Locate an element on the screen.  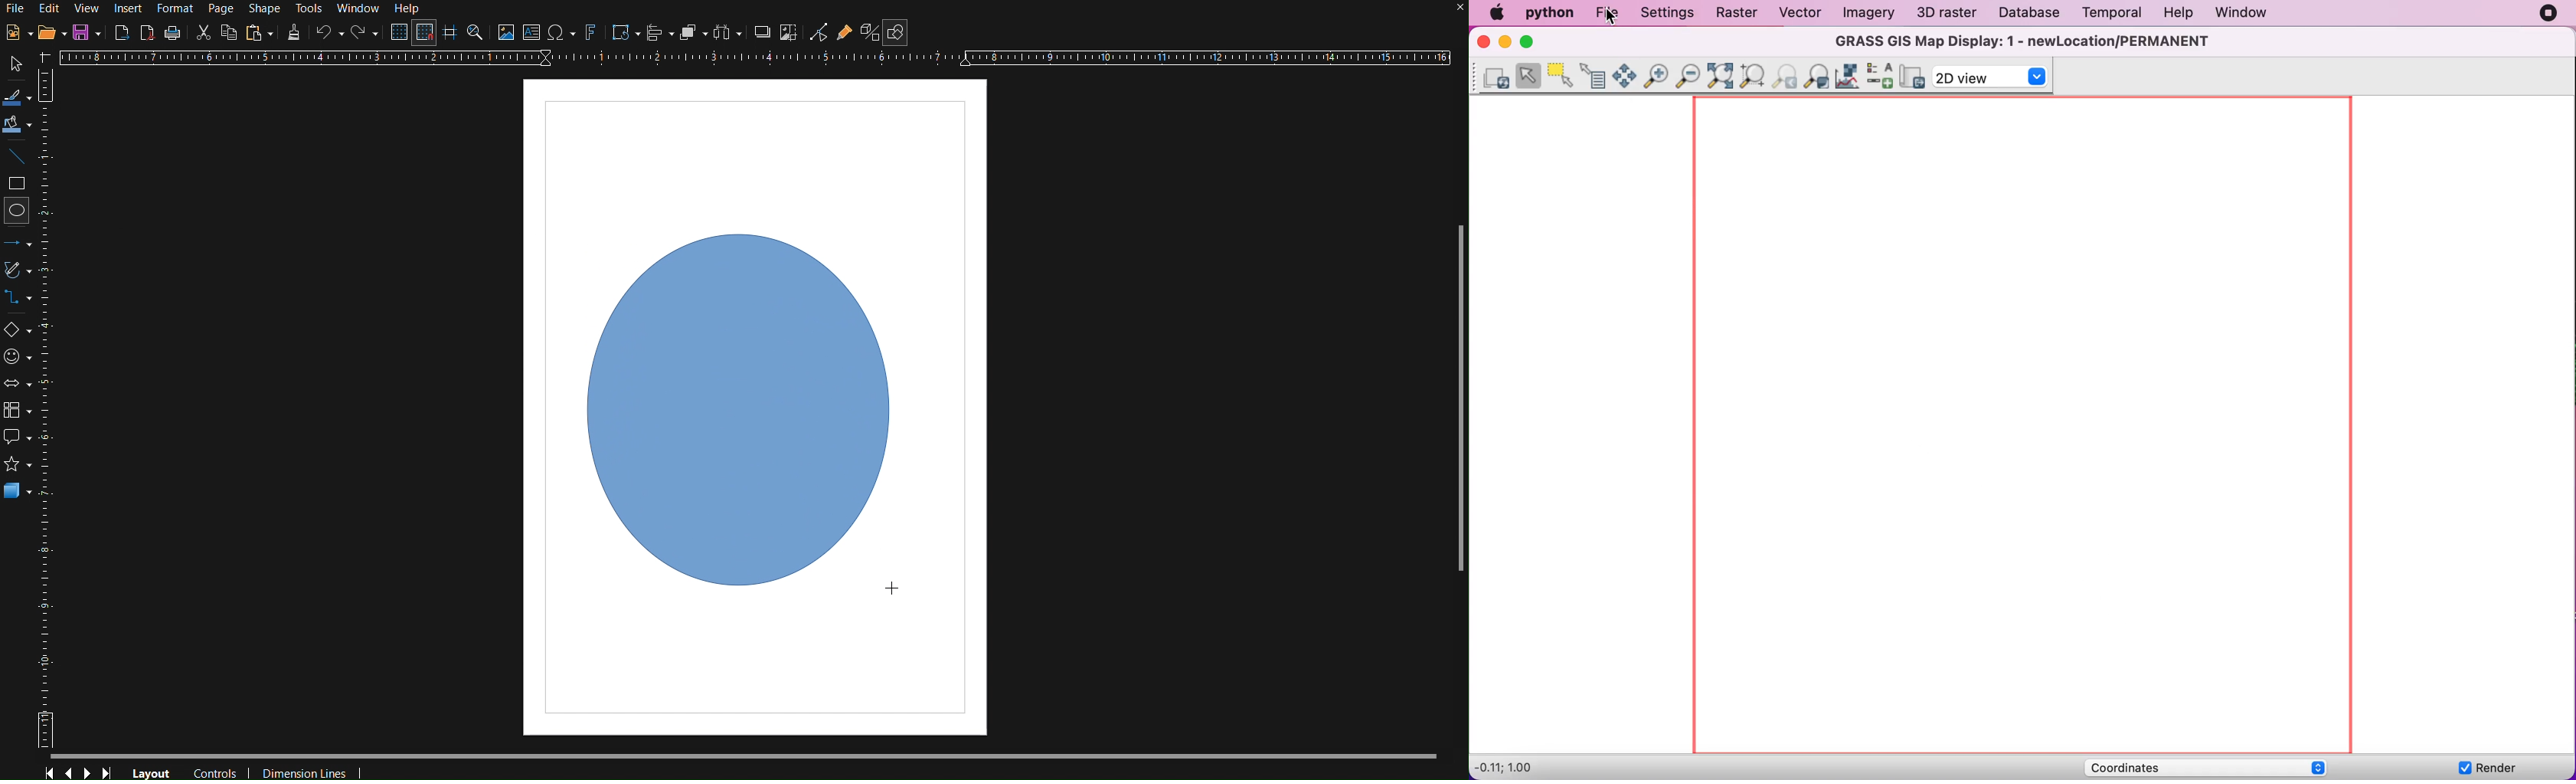
Vertical Ruler is located at coordinates (54, 417).